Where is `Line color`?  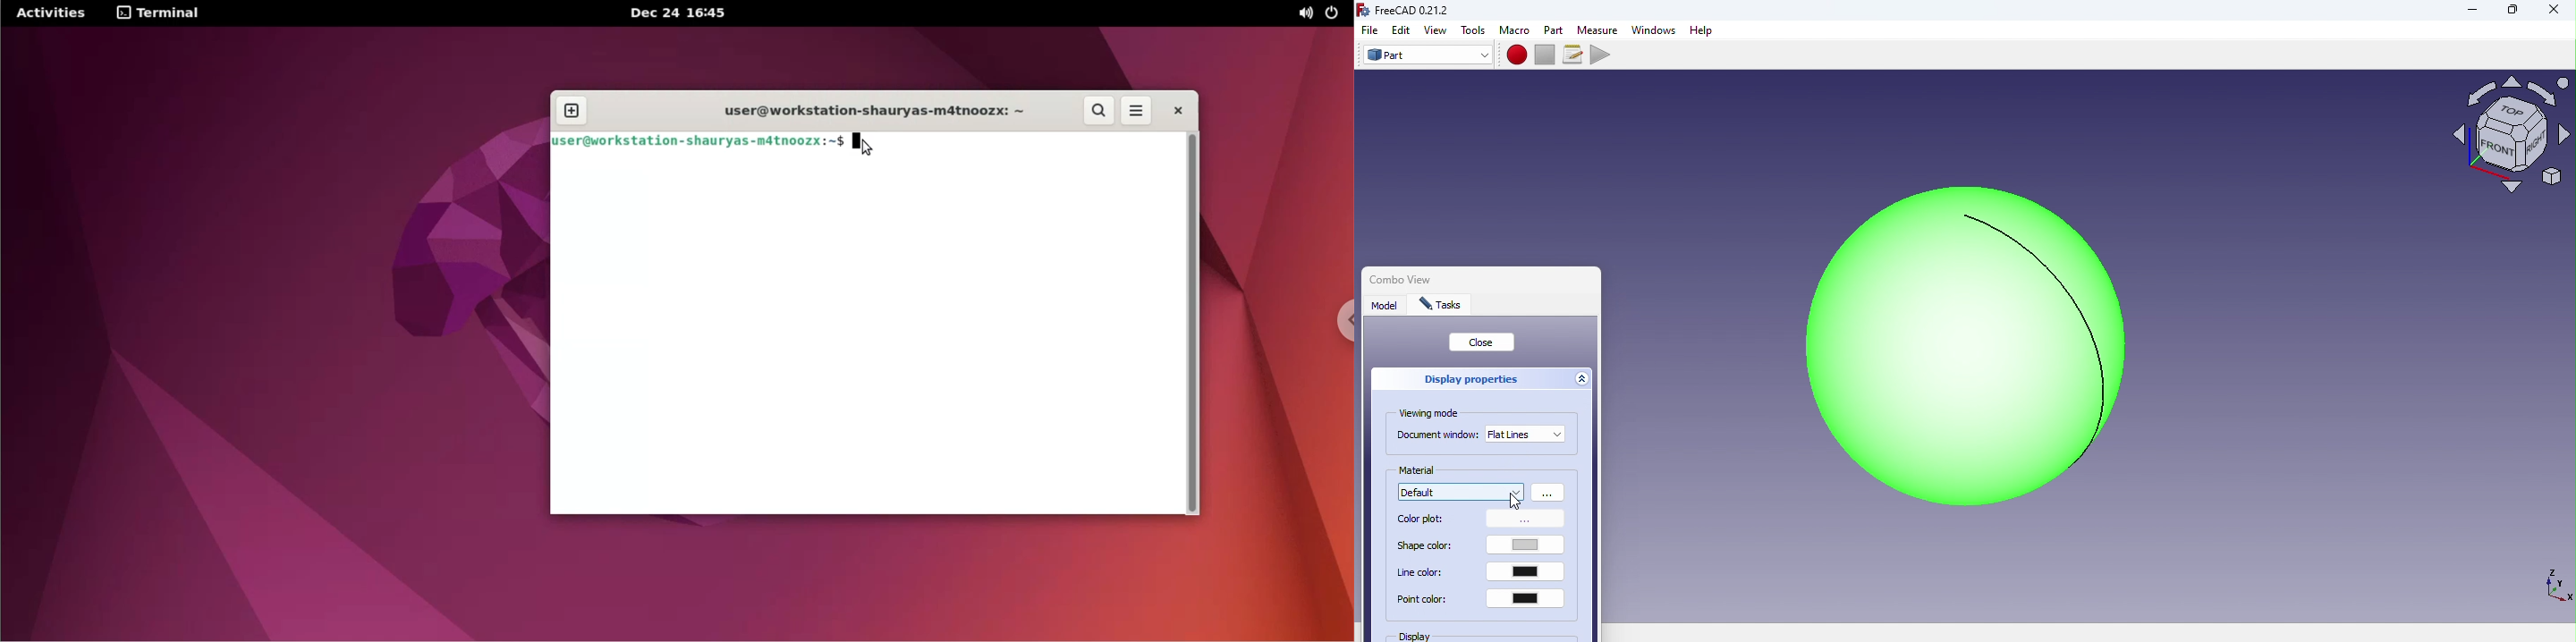
Line color is located at coordinates (1482, 573).